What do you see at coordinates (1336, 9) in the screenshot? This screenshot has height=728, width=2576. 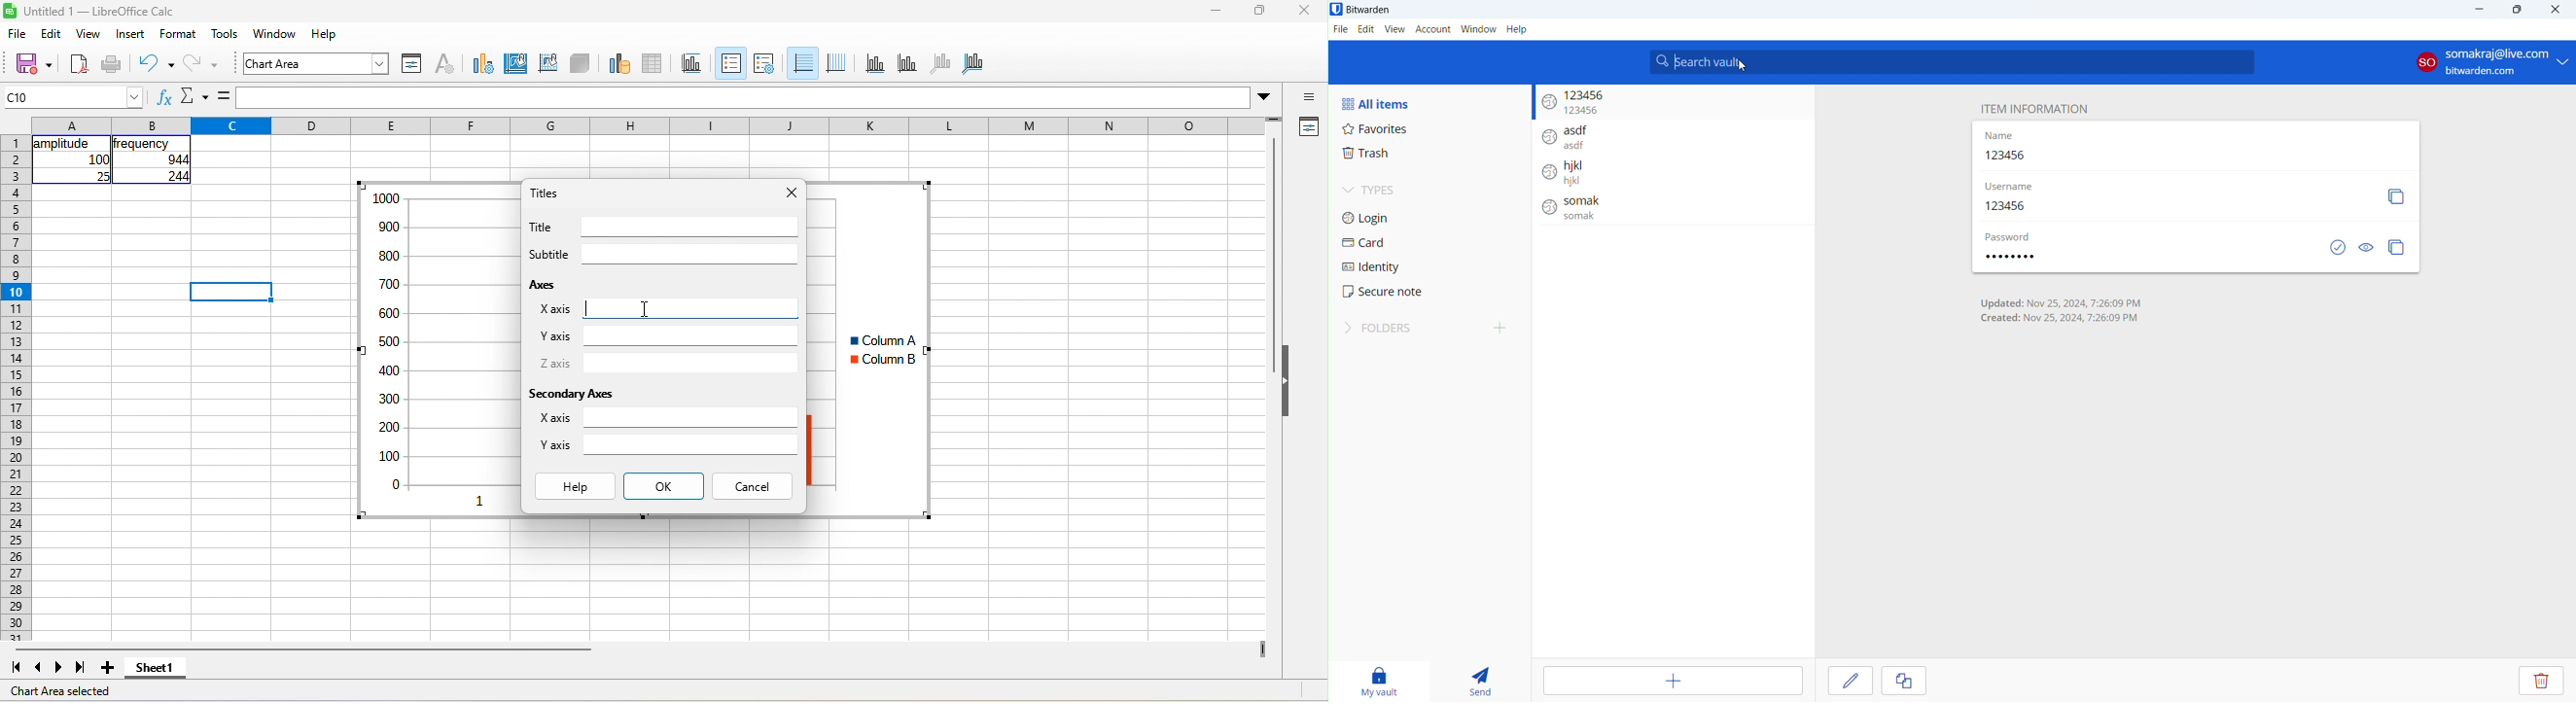 I see `logo` at bounding box center [1336, 9].